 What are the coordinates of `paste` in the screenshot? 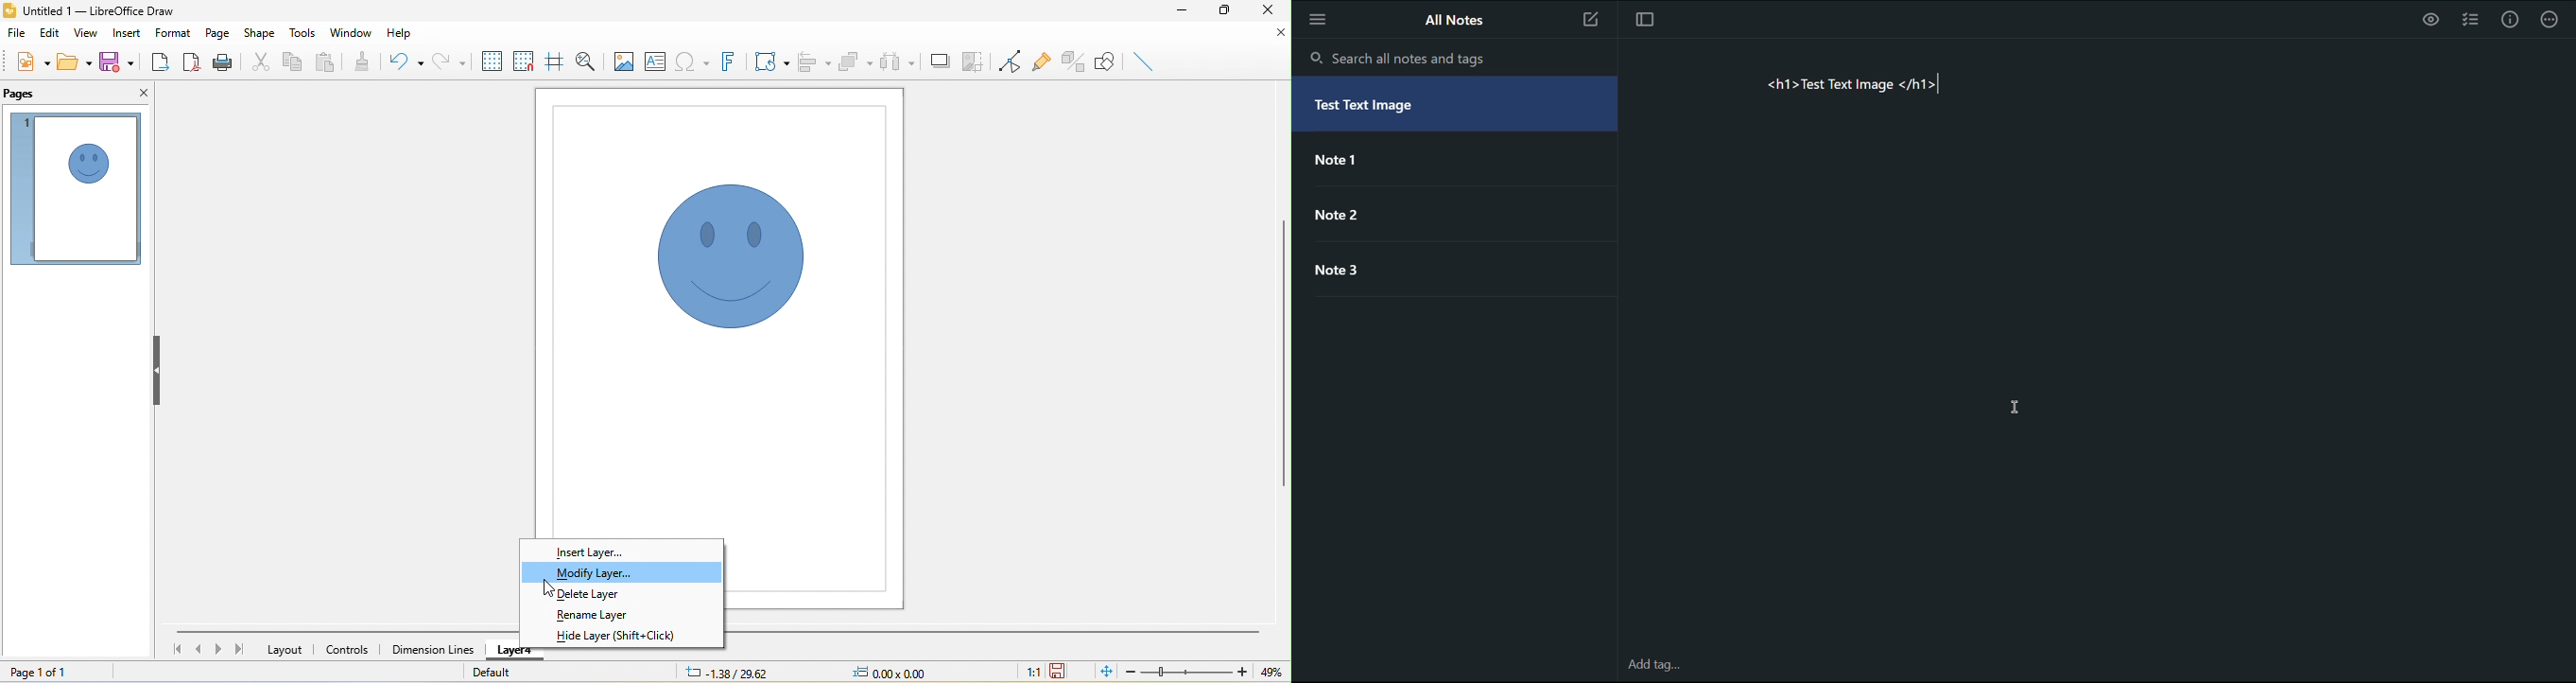 It's located at (327, 63).